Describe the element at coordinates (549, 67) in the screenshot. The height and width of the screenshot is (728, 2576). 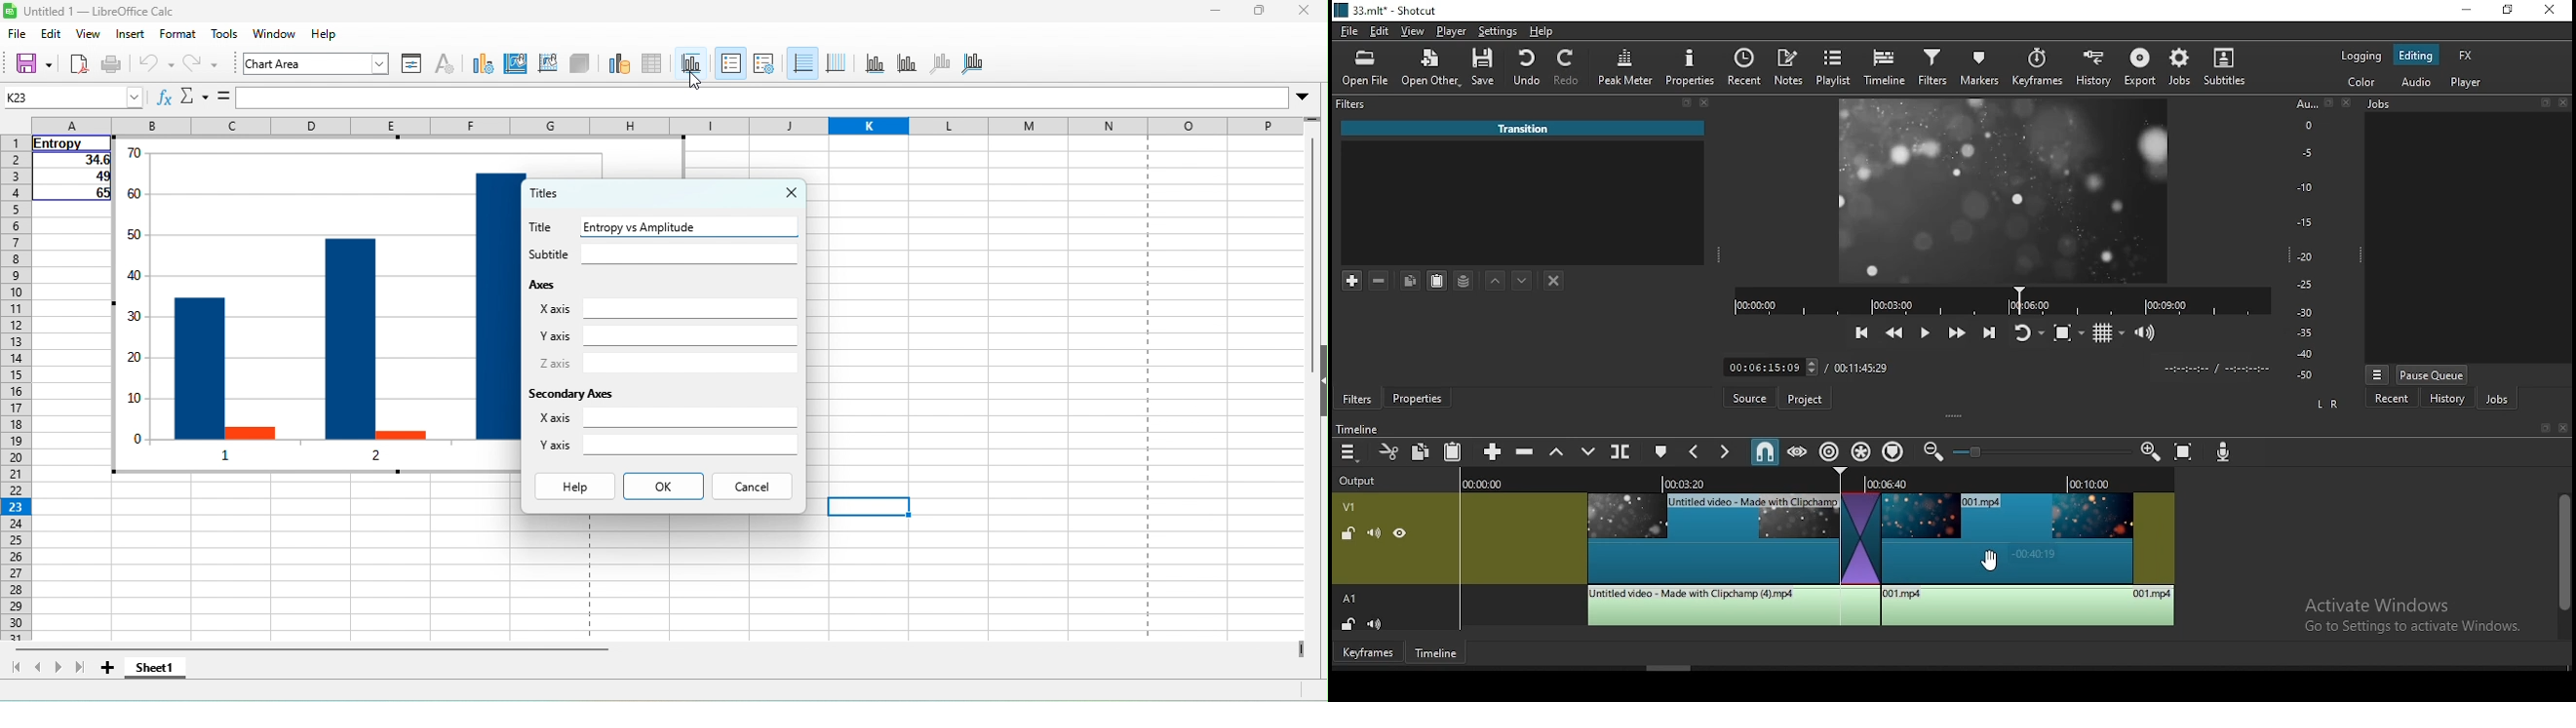
I see `chart wall` at that location.